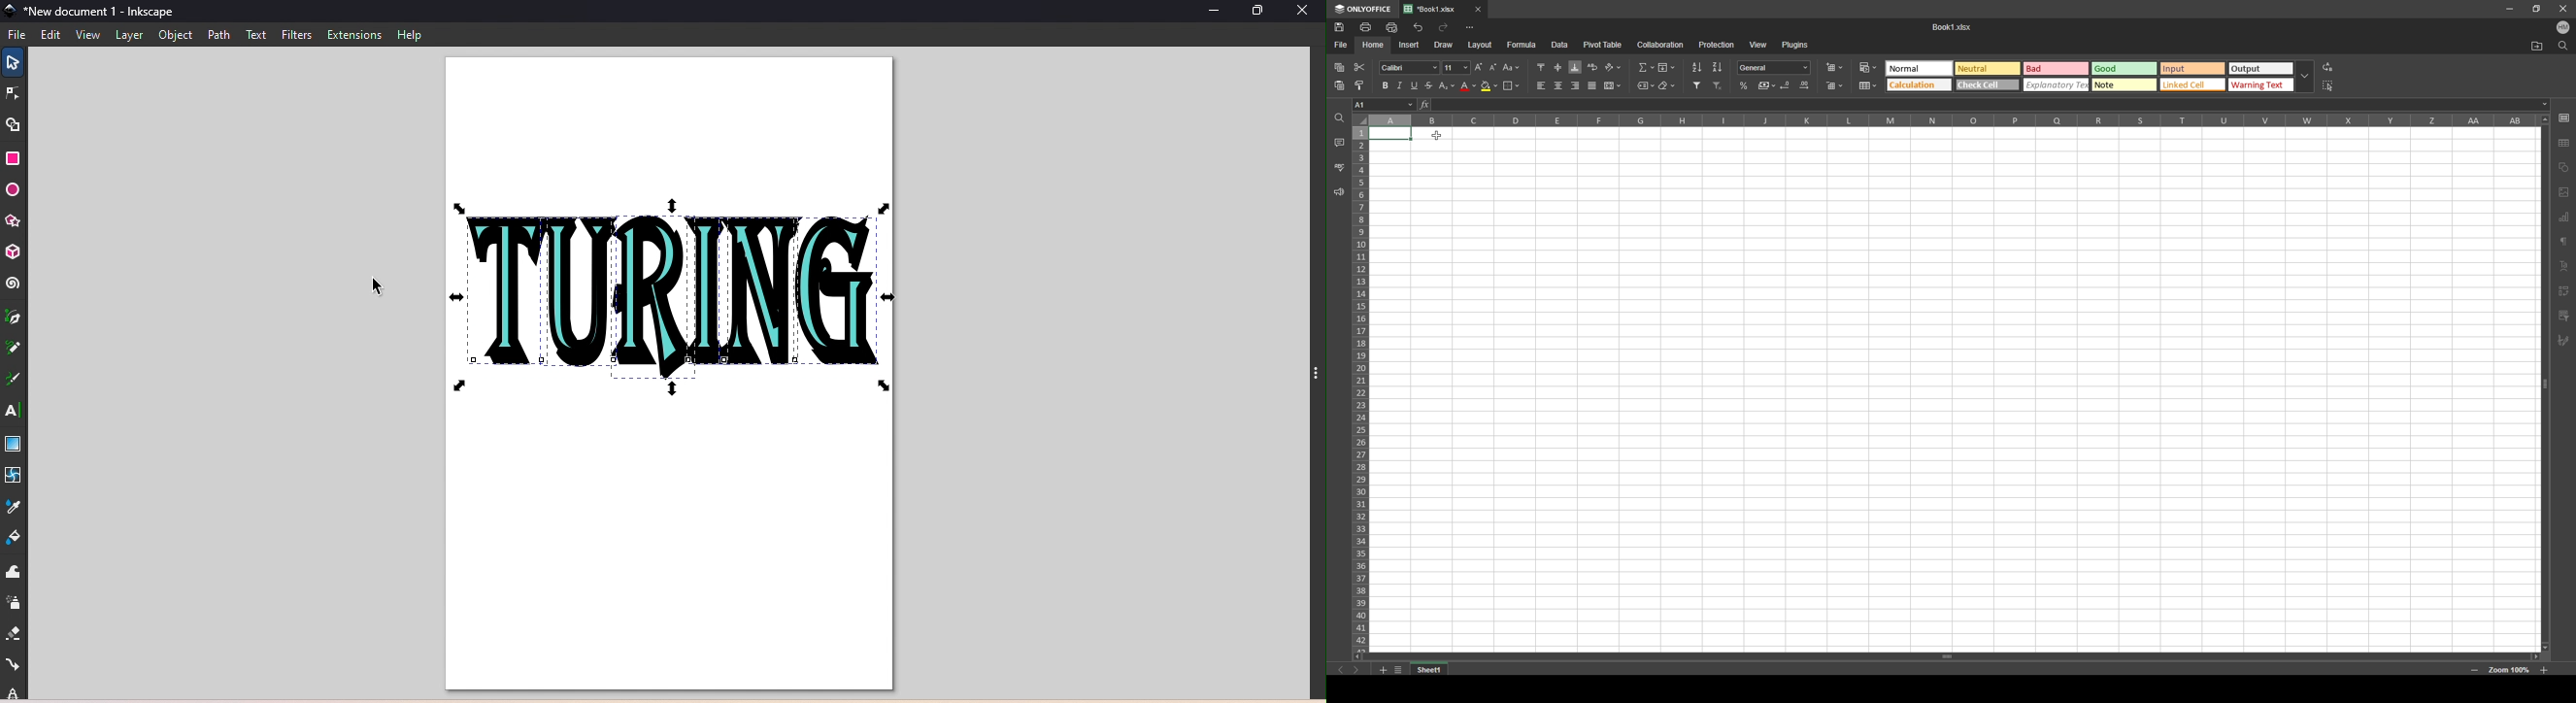 This screenshot has width=2576, height=728. I want to click on file name, so click(1953, 26).